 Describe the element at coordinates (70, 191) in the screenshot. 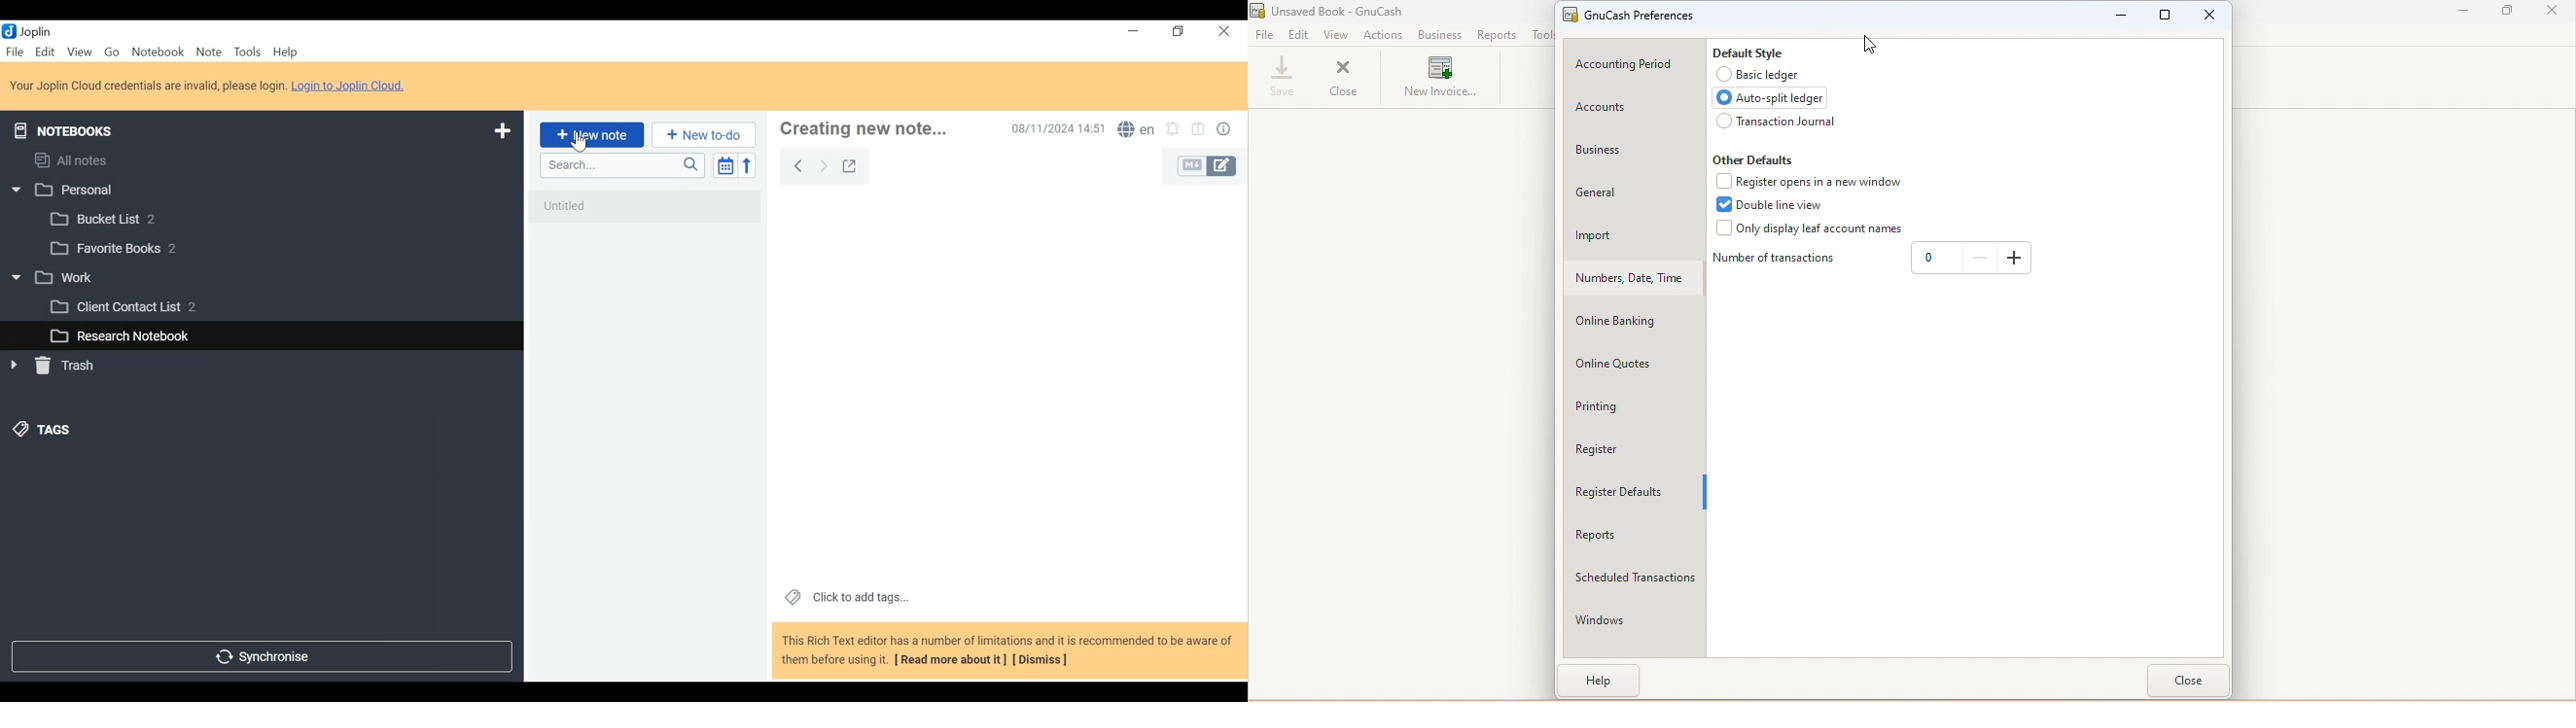

I see `w |] Personal` at that location.